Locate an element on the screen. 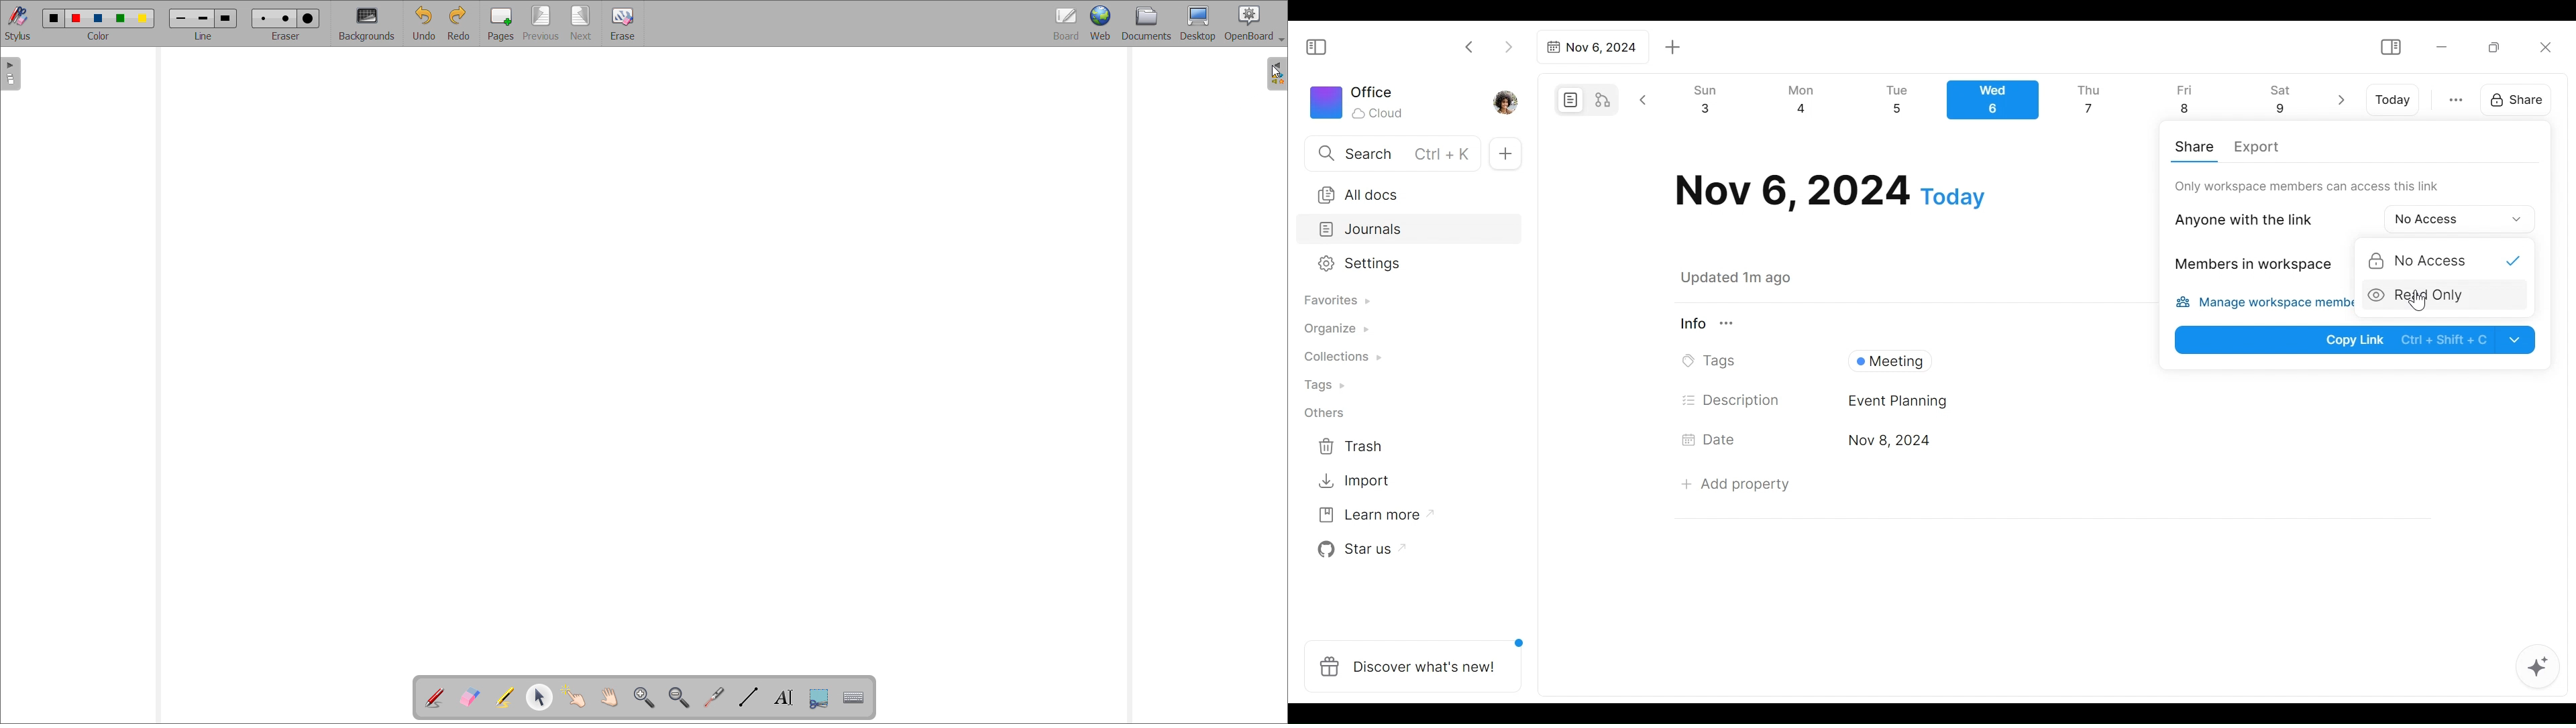 The height and width of the screenshot is (728, 2576). Click to go back is located at coordinates (1470, 46).